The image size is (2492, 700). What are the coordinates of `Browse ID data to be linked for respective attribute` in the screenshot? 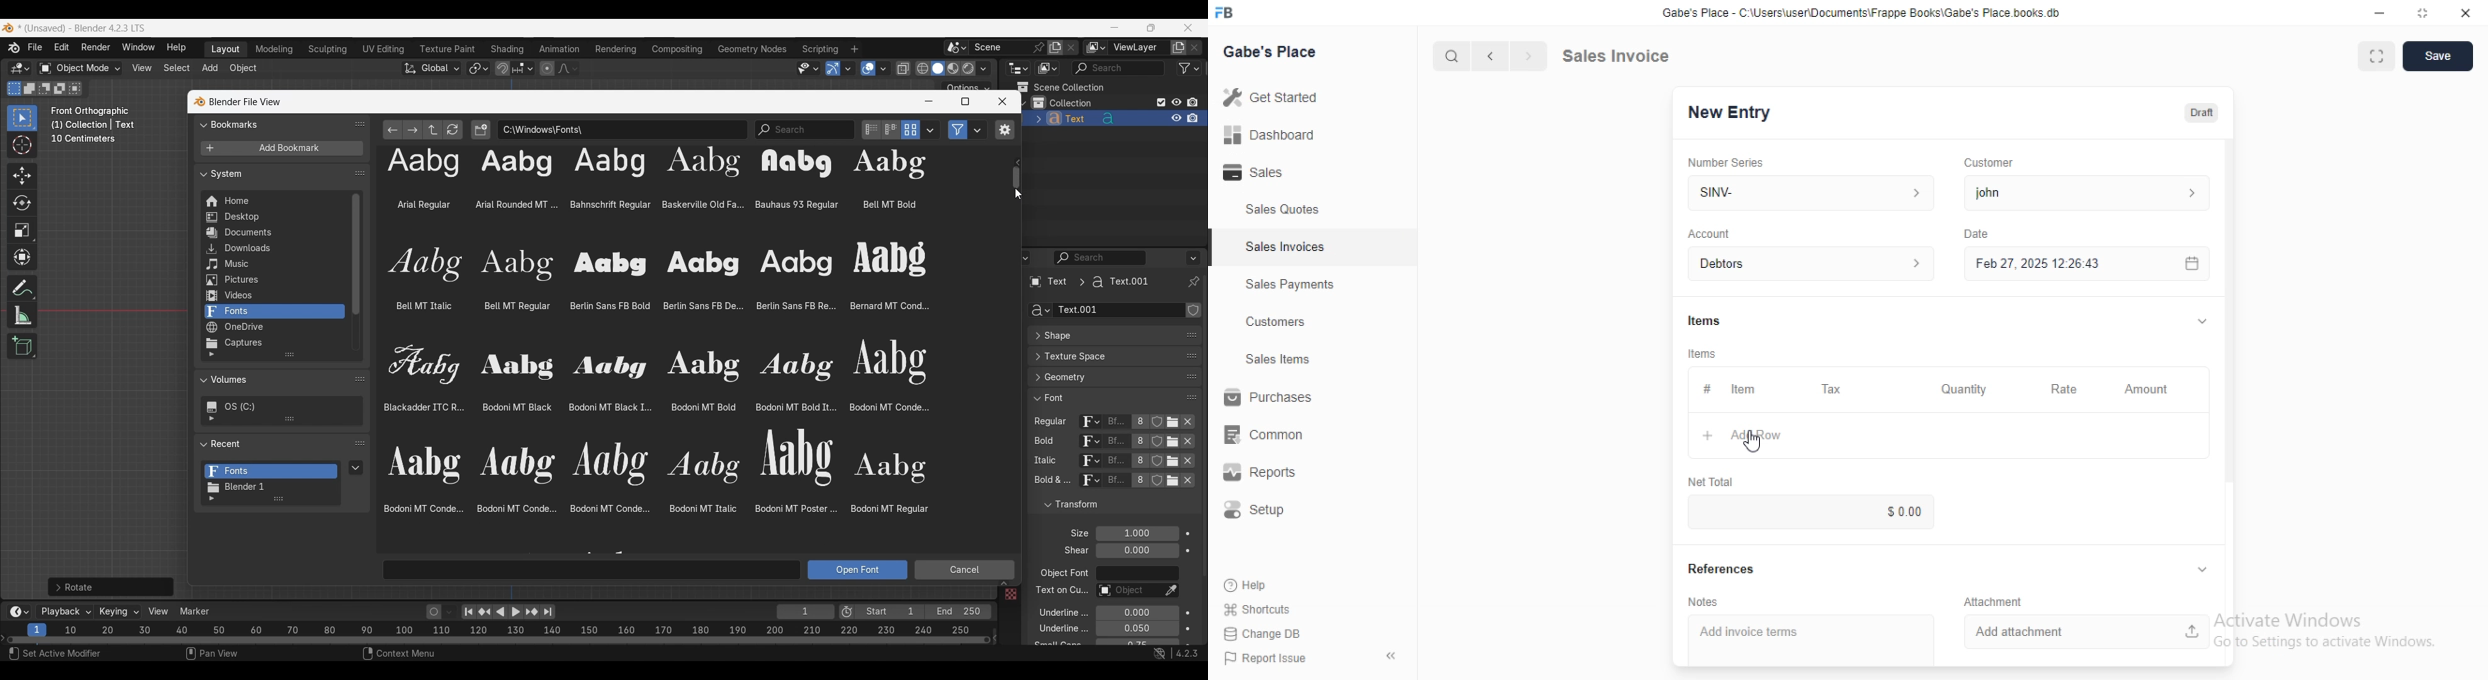 It's located at (1091, 422).